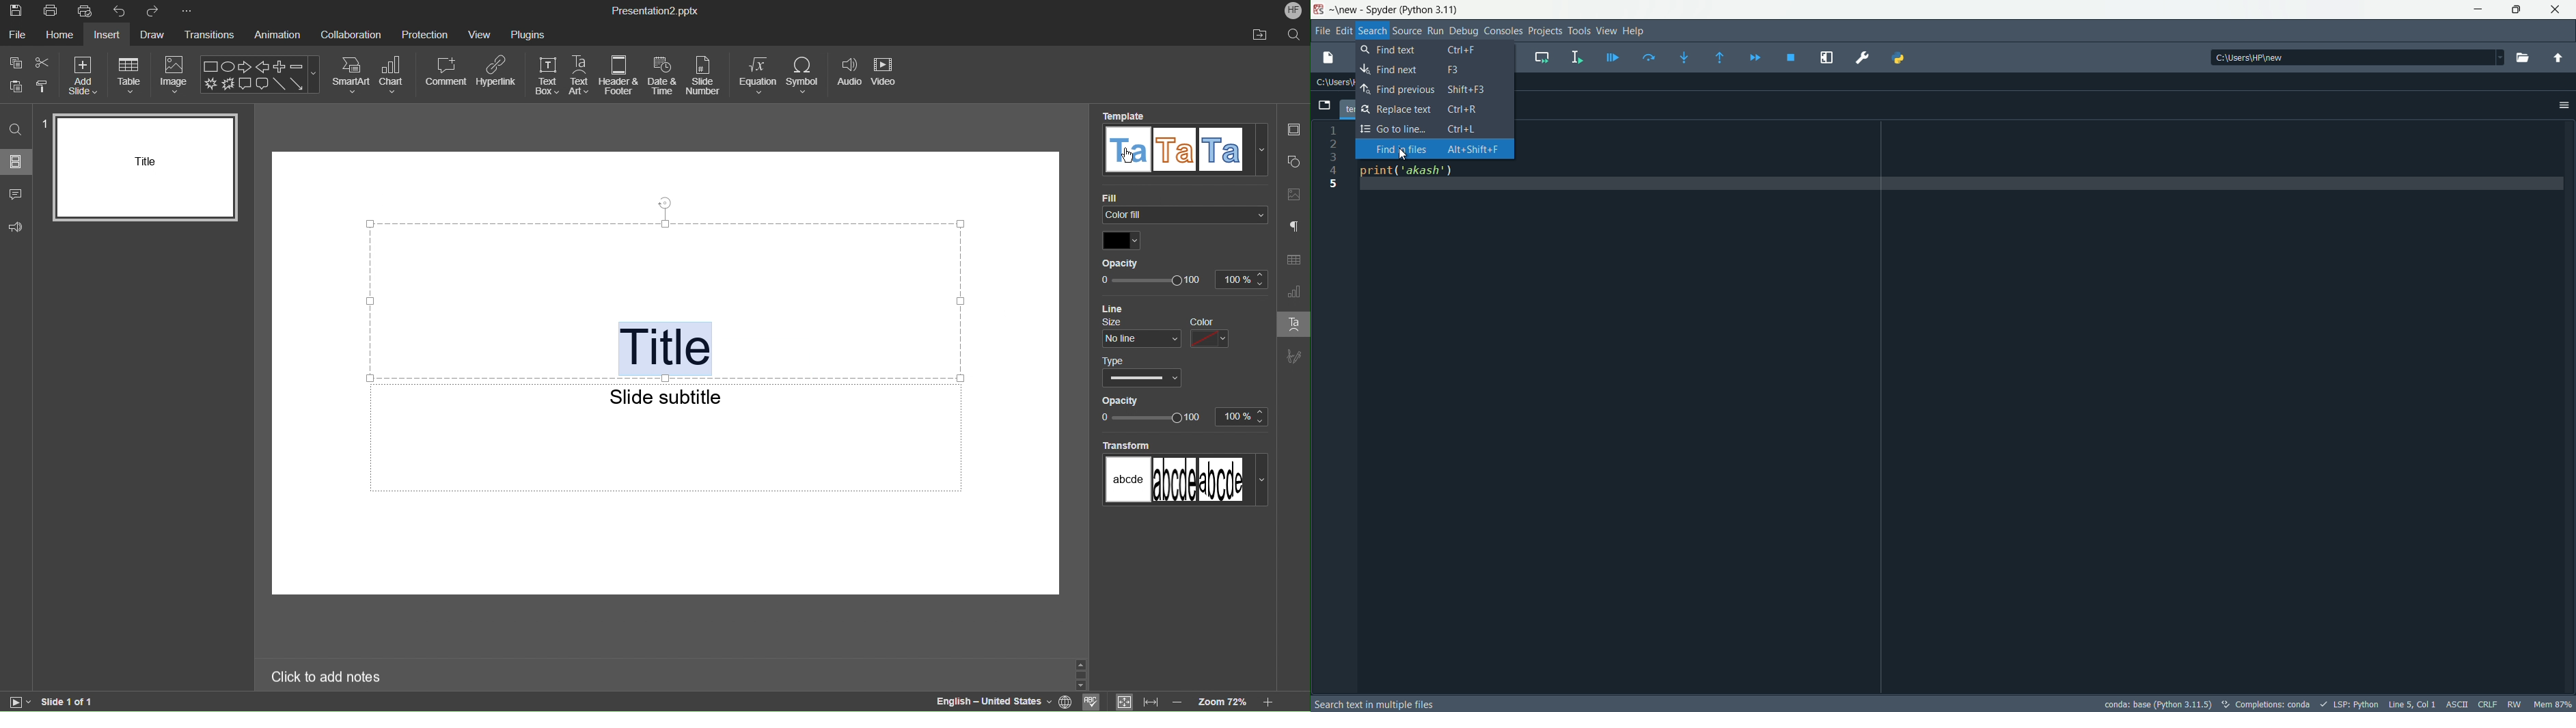 Image resolution: width=2576 pixels, height=728 pixels. What do you see at coordinates (18, 162) in the screenshot?
I see `Slides` at bounding box center [18, 162].